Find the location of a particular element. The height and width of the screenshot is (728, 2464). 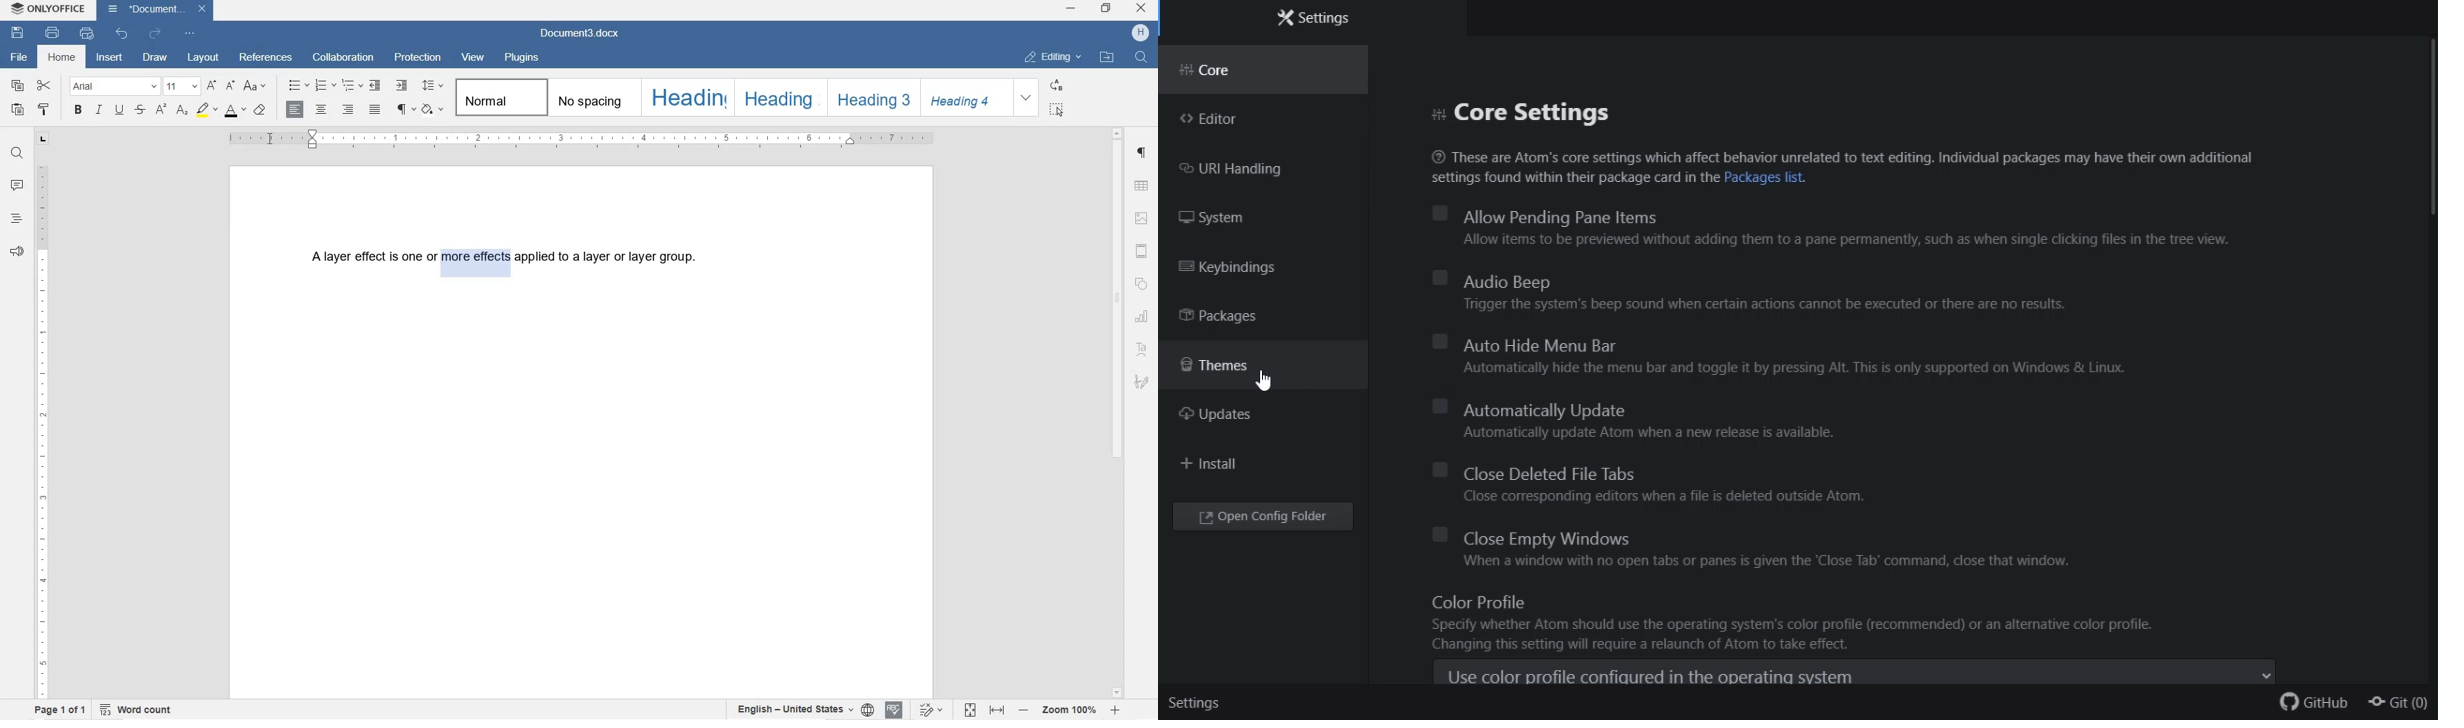

CLEAR STYLE is located at coordinates (261, 110).